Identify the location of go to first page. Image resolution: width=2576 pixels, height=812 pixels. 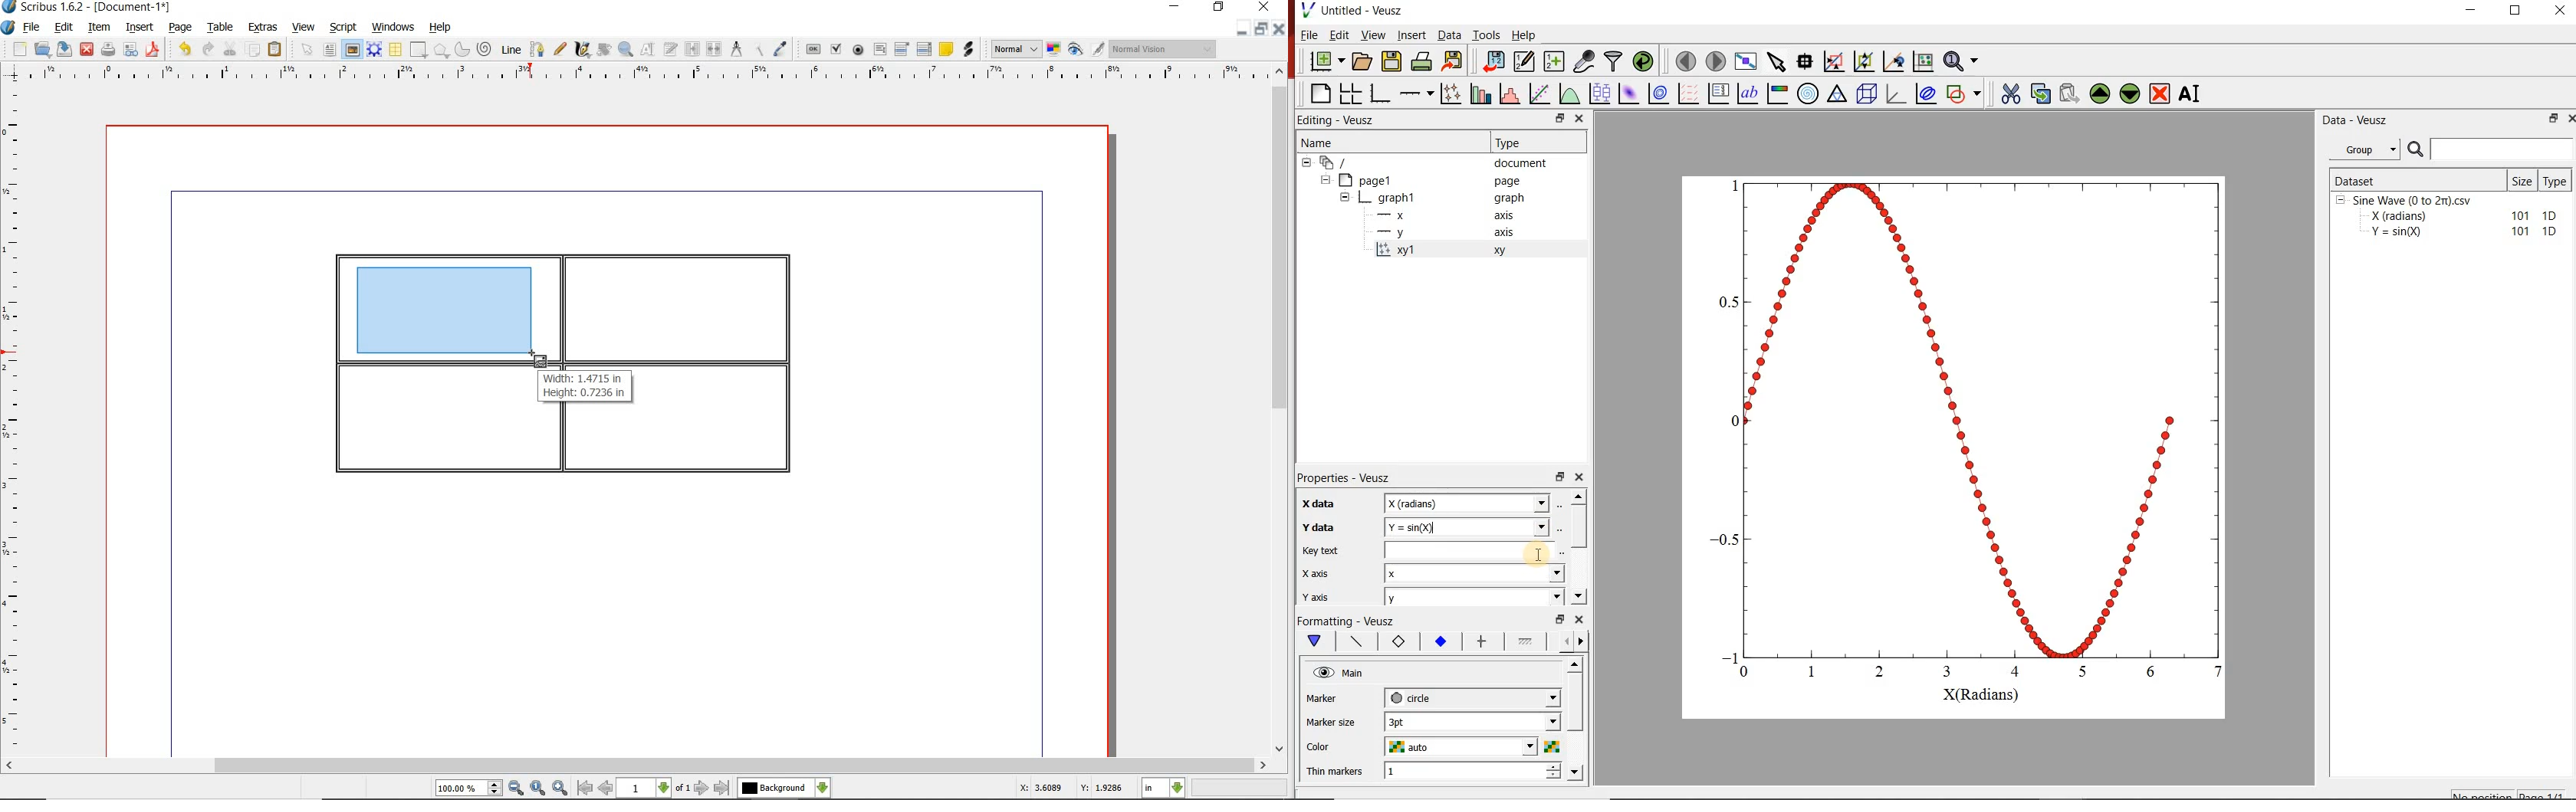
(584, 789).